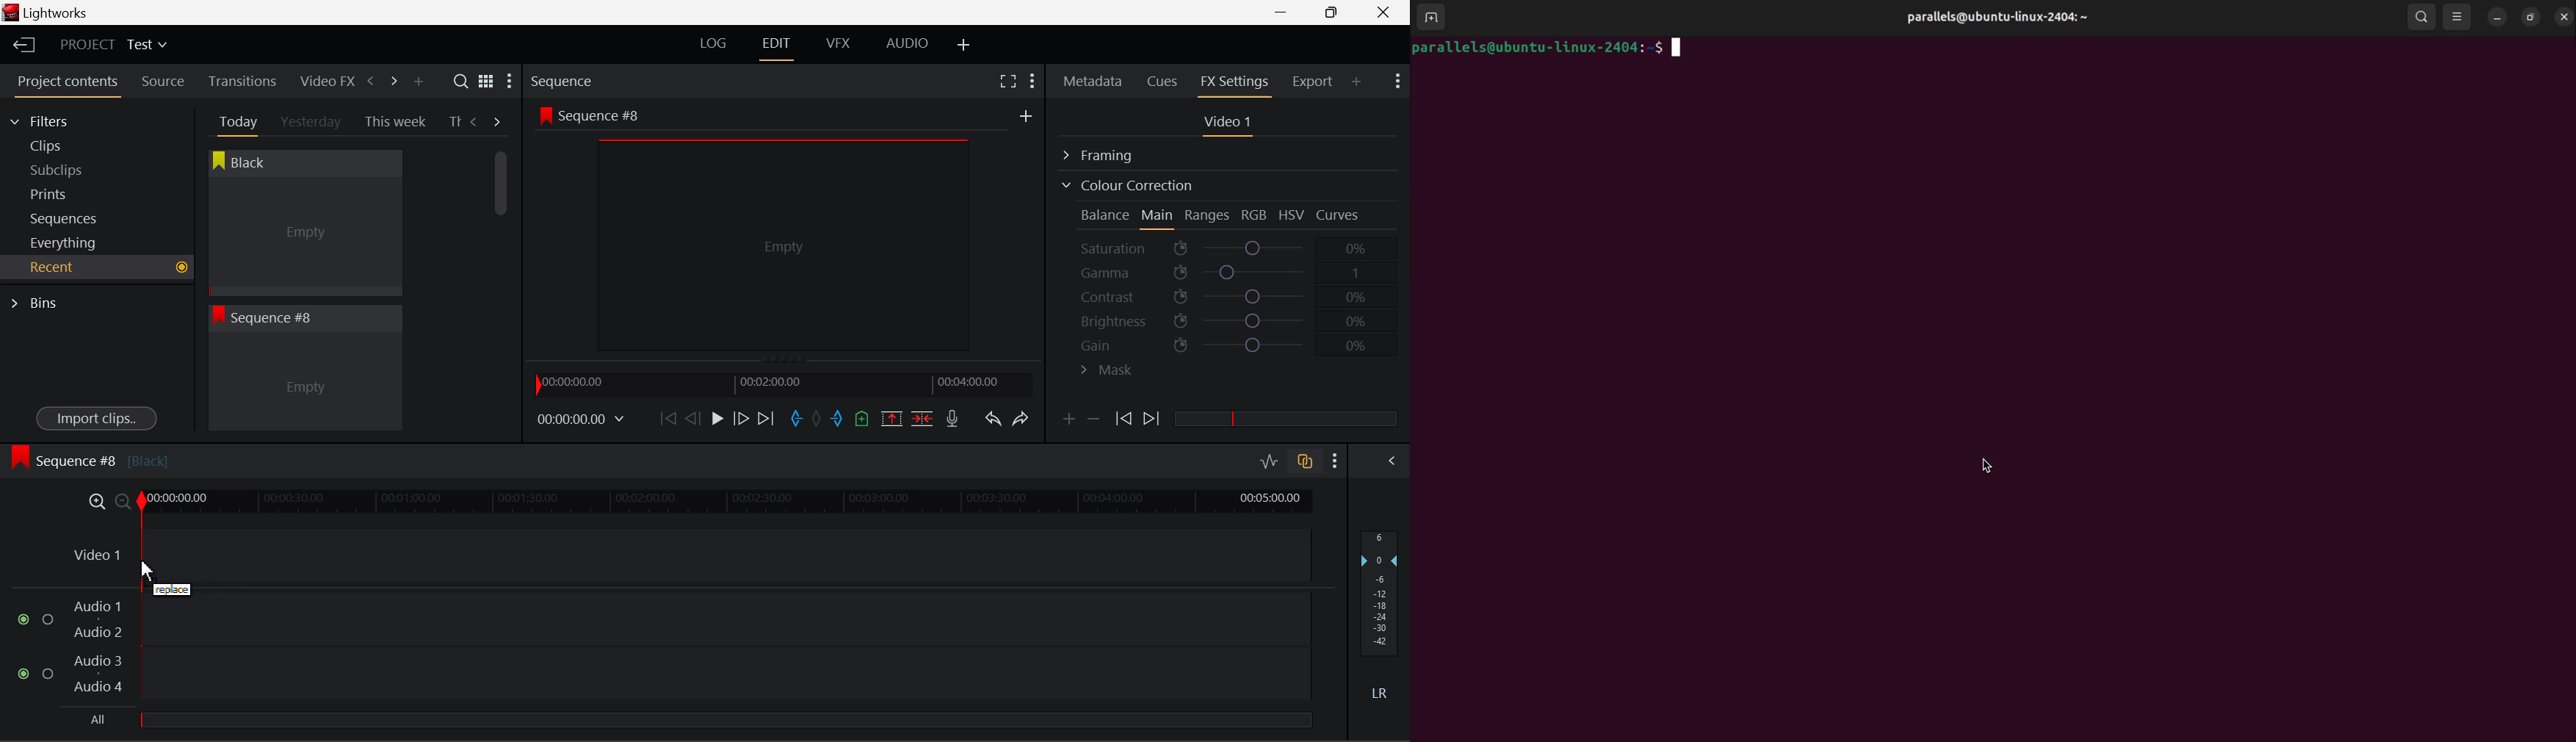  I want to click on slider, so click(725, 719).